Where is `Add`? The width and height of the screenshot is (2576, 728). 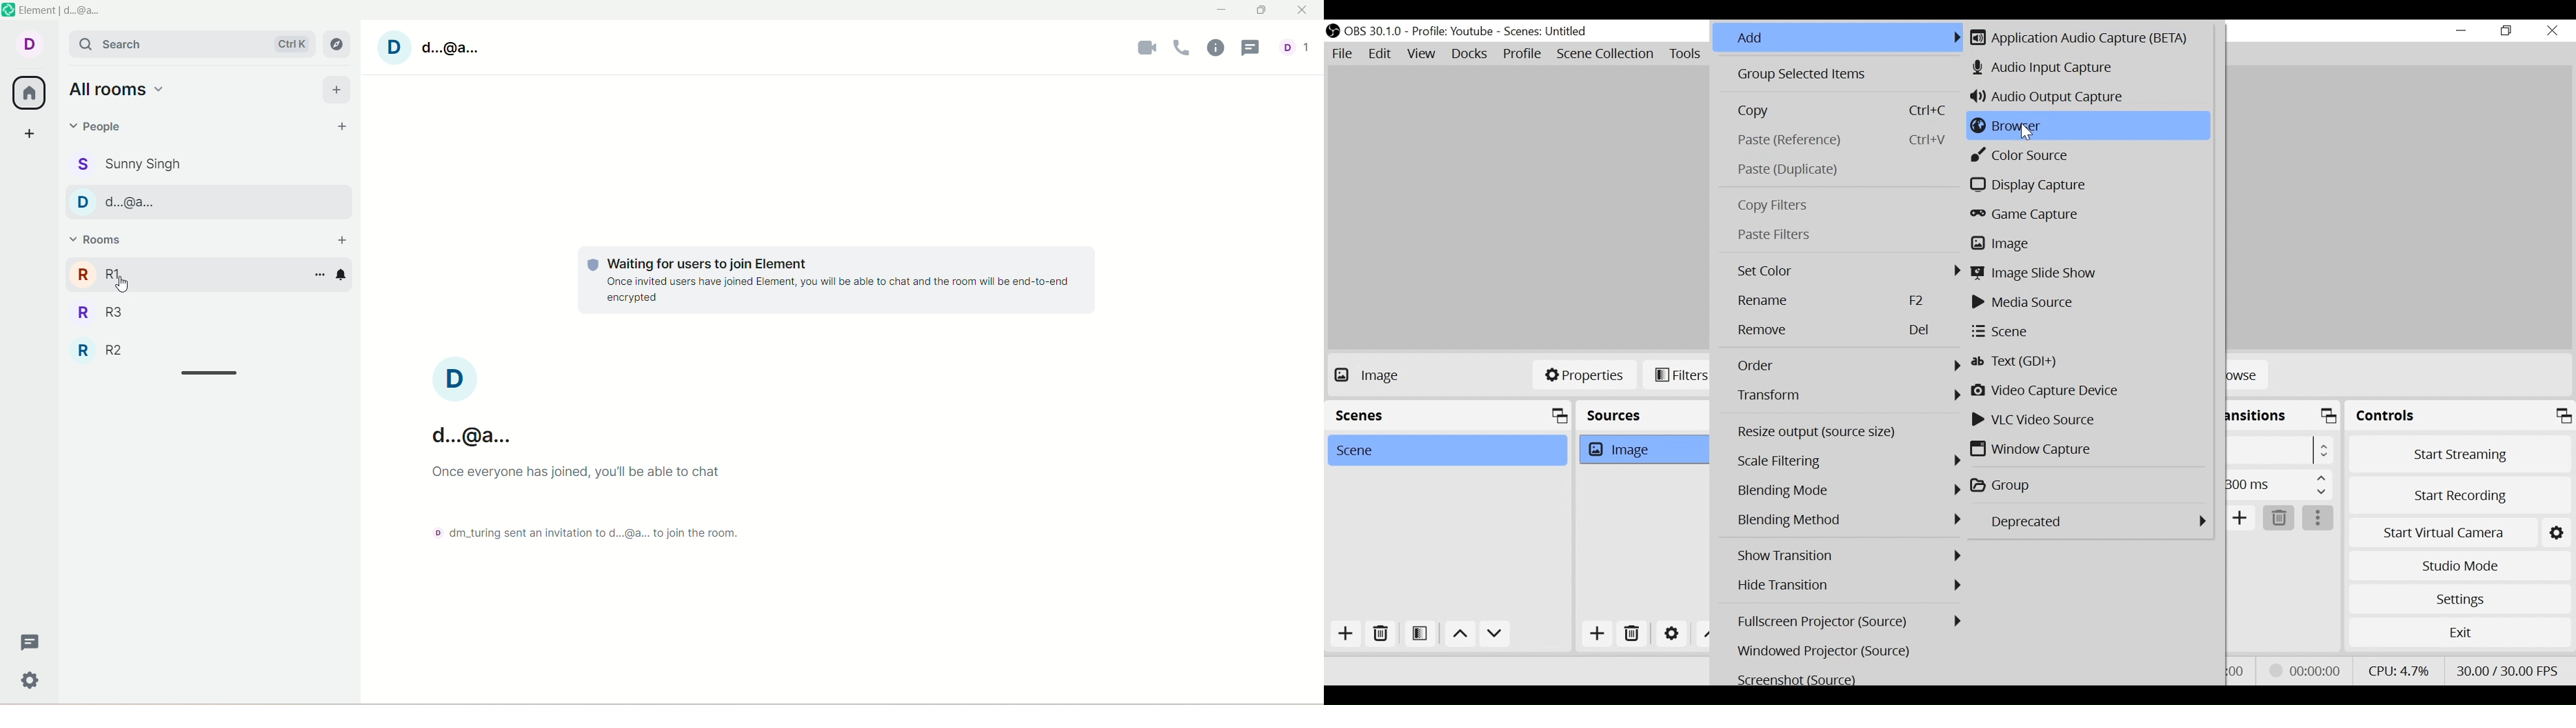 Add is located at coordinates (1351, 634).